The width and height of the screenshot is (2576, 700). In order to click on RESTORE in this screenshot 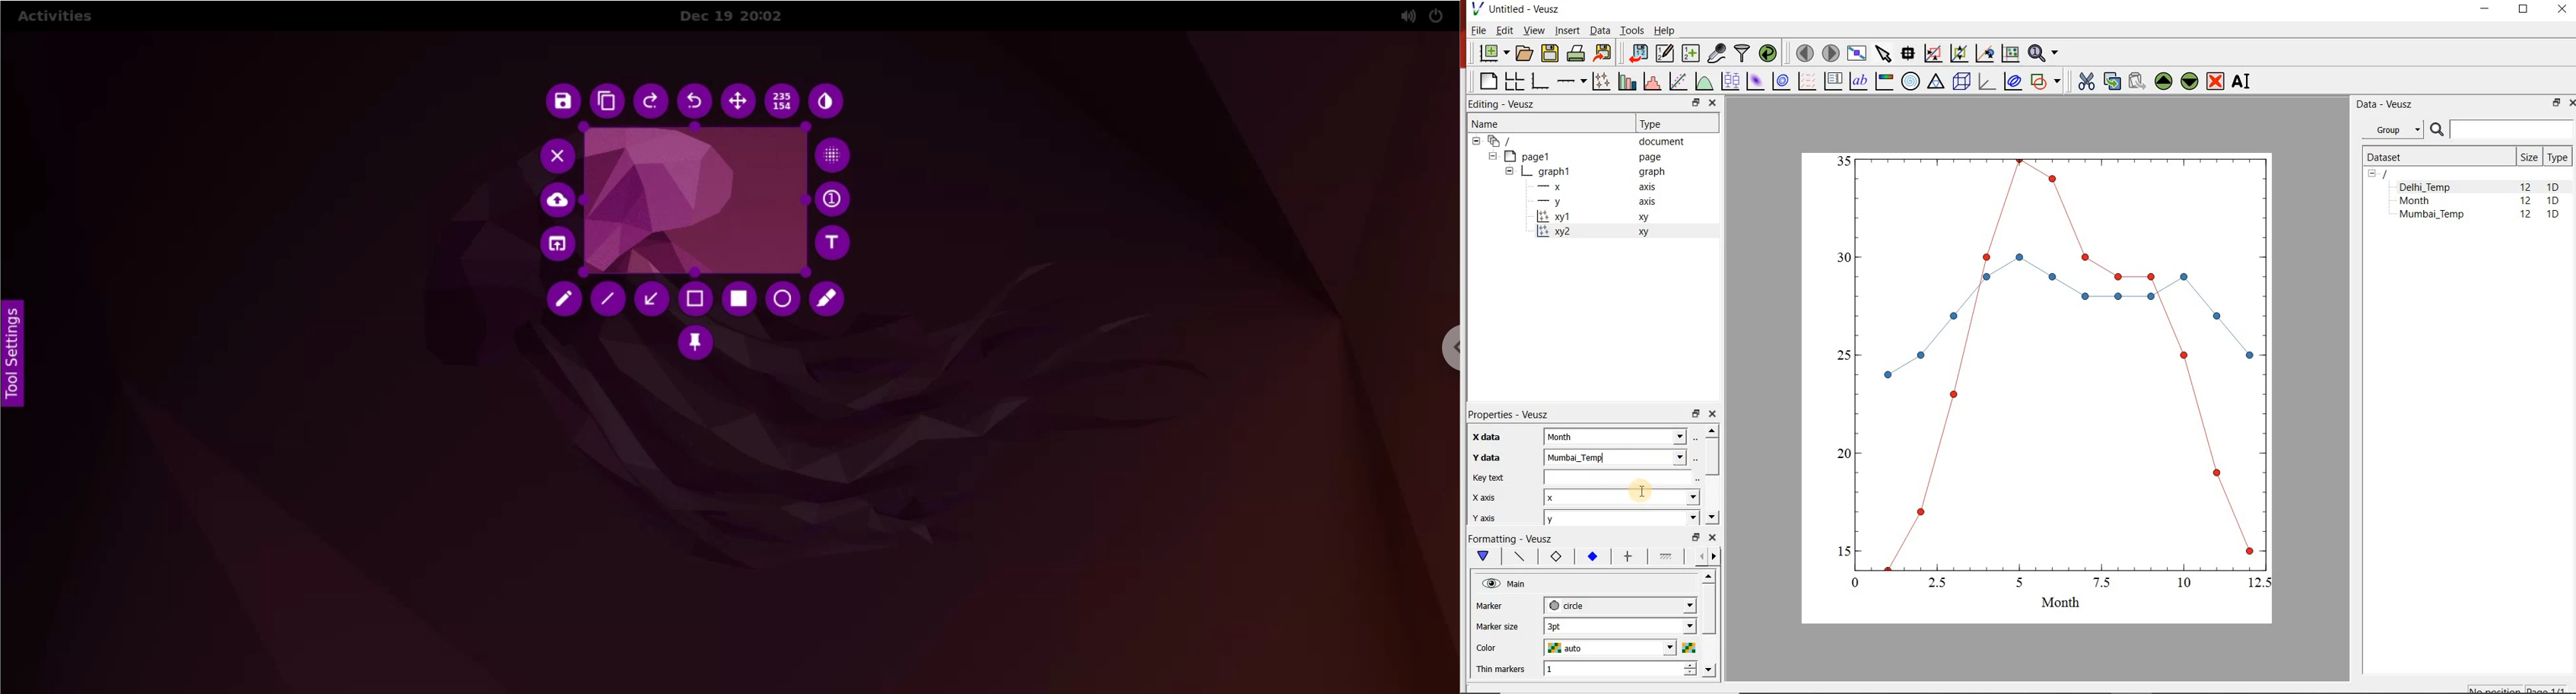, I will do `click(2557, 103)`.